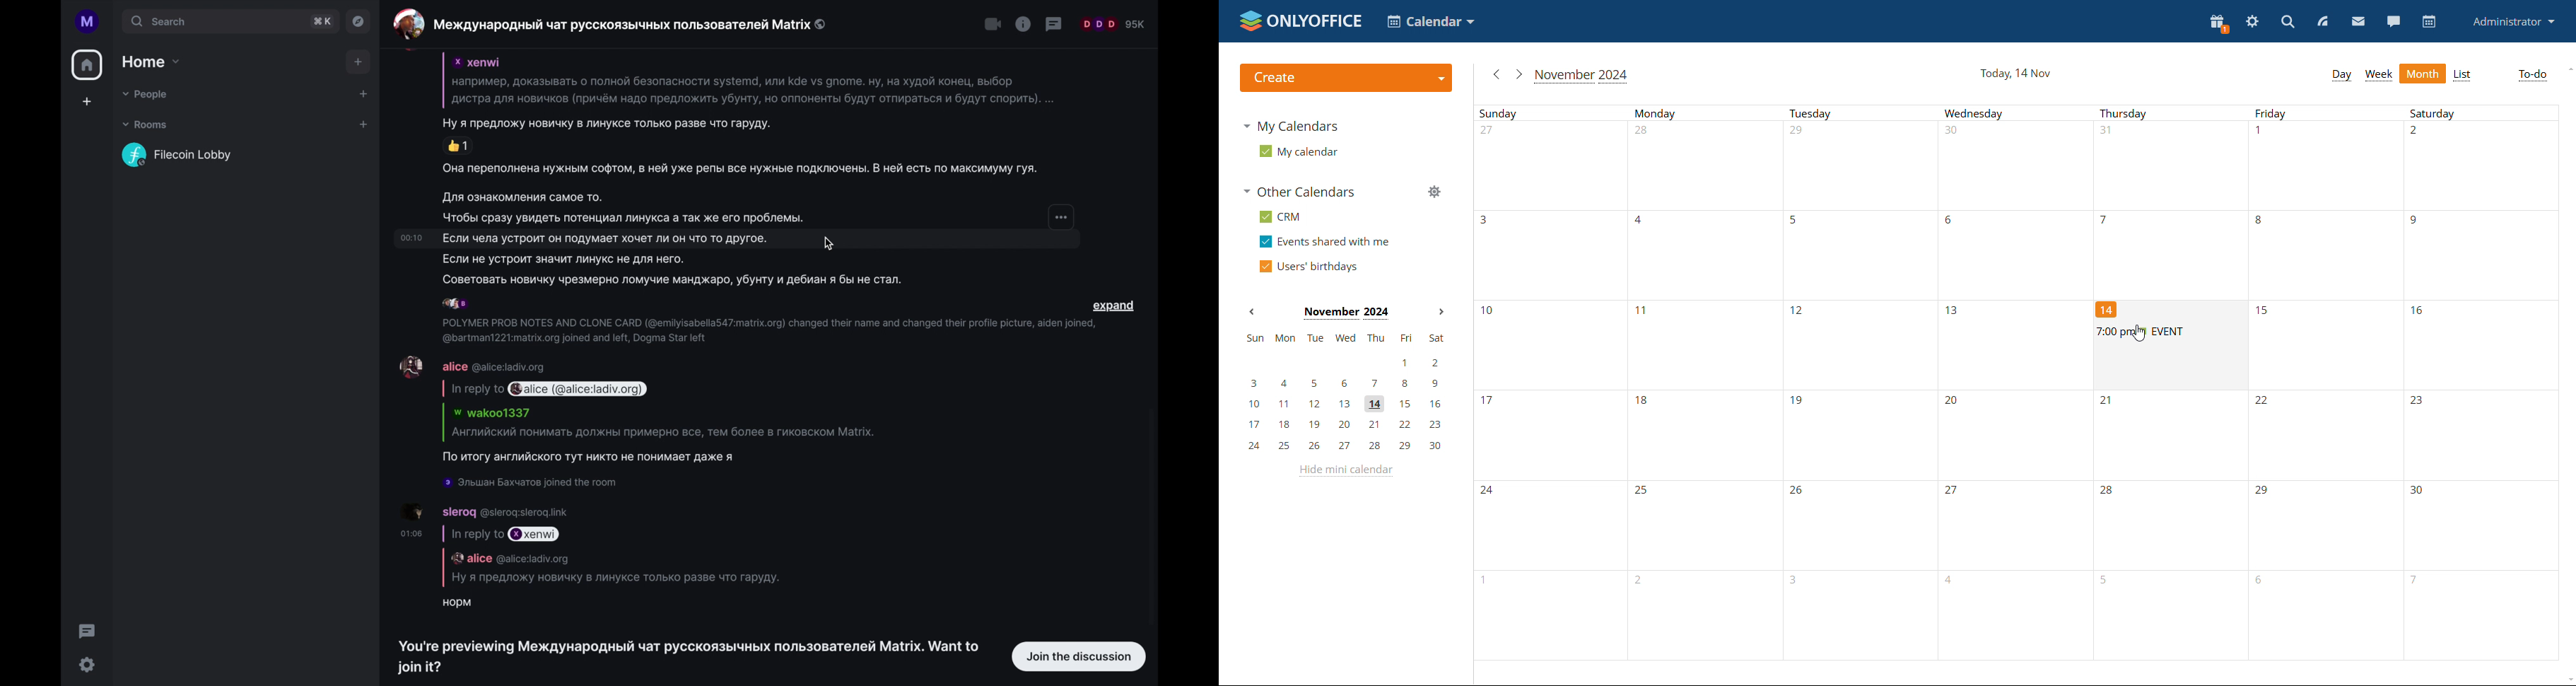 This screenshot has width=2576, height=700. Describe the element at coordinates (2263, 133) in the screenshot. I see `number` at that location.